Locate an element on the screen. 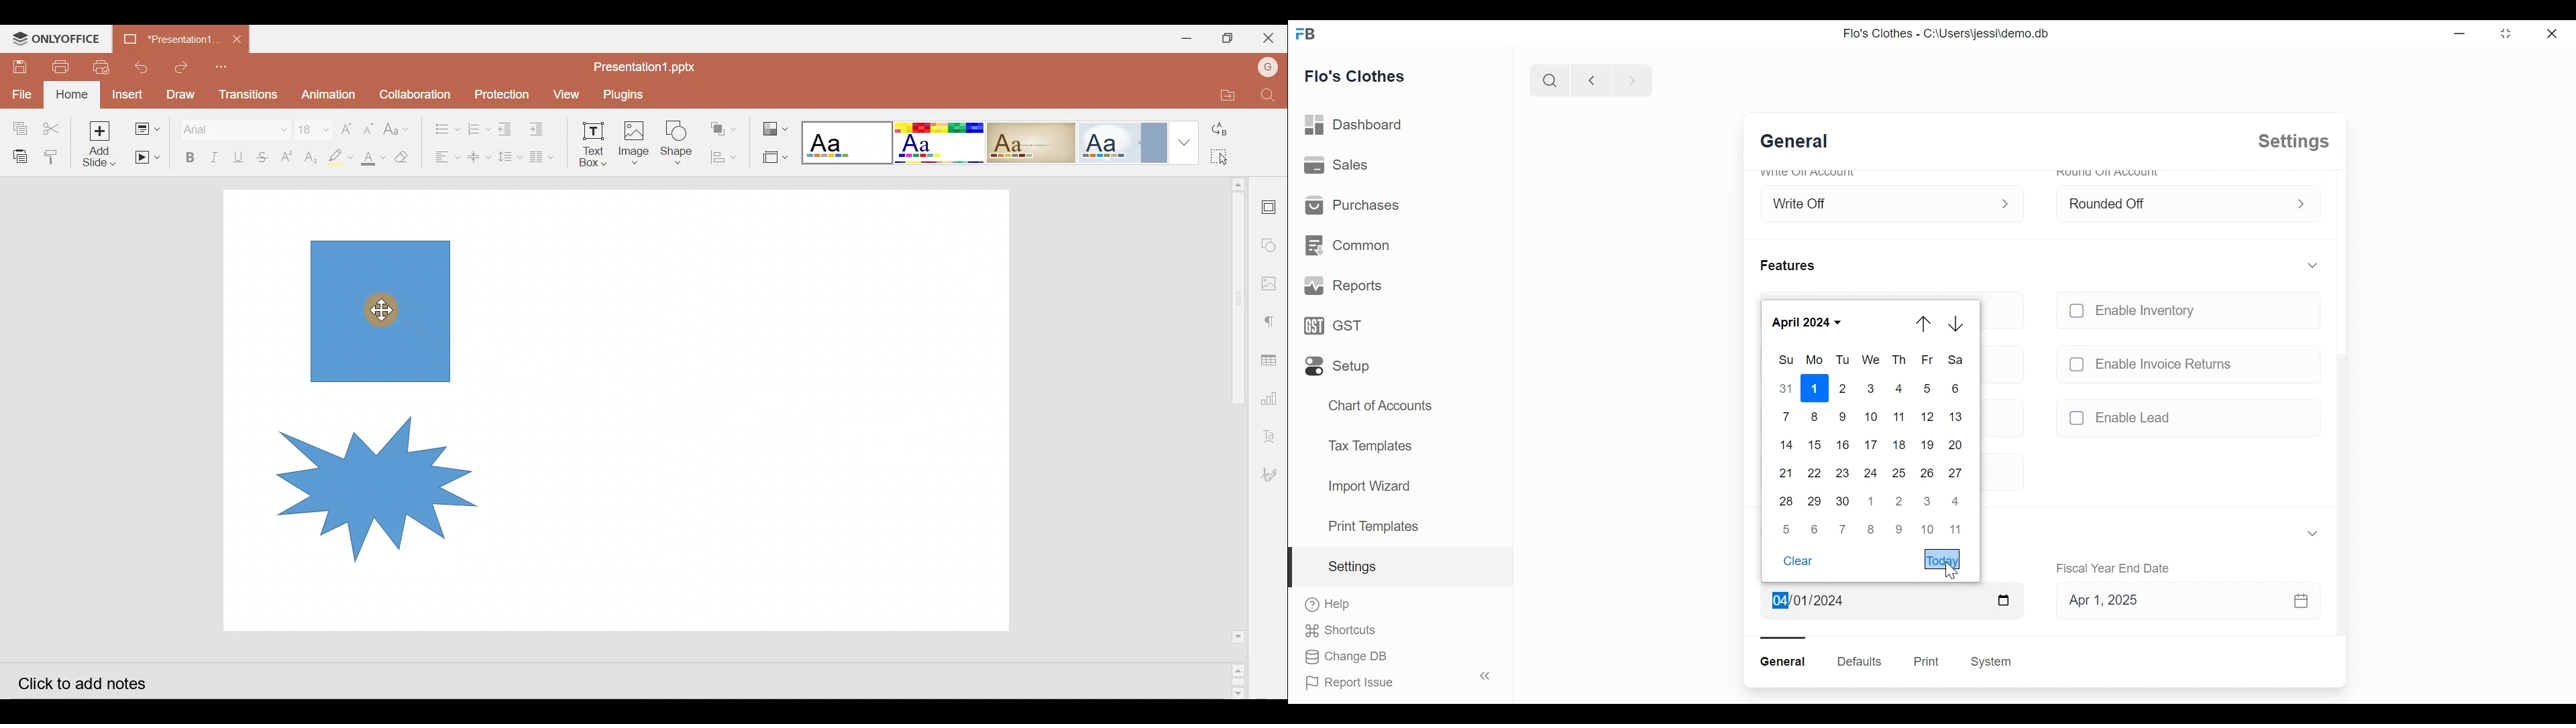  Maximize is located at coordinates (1229, 37).